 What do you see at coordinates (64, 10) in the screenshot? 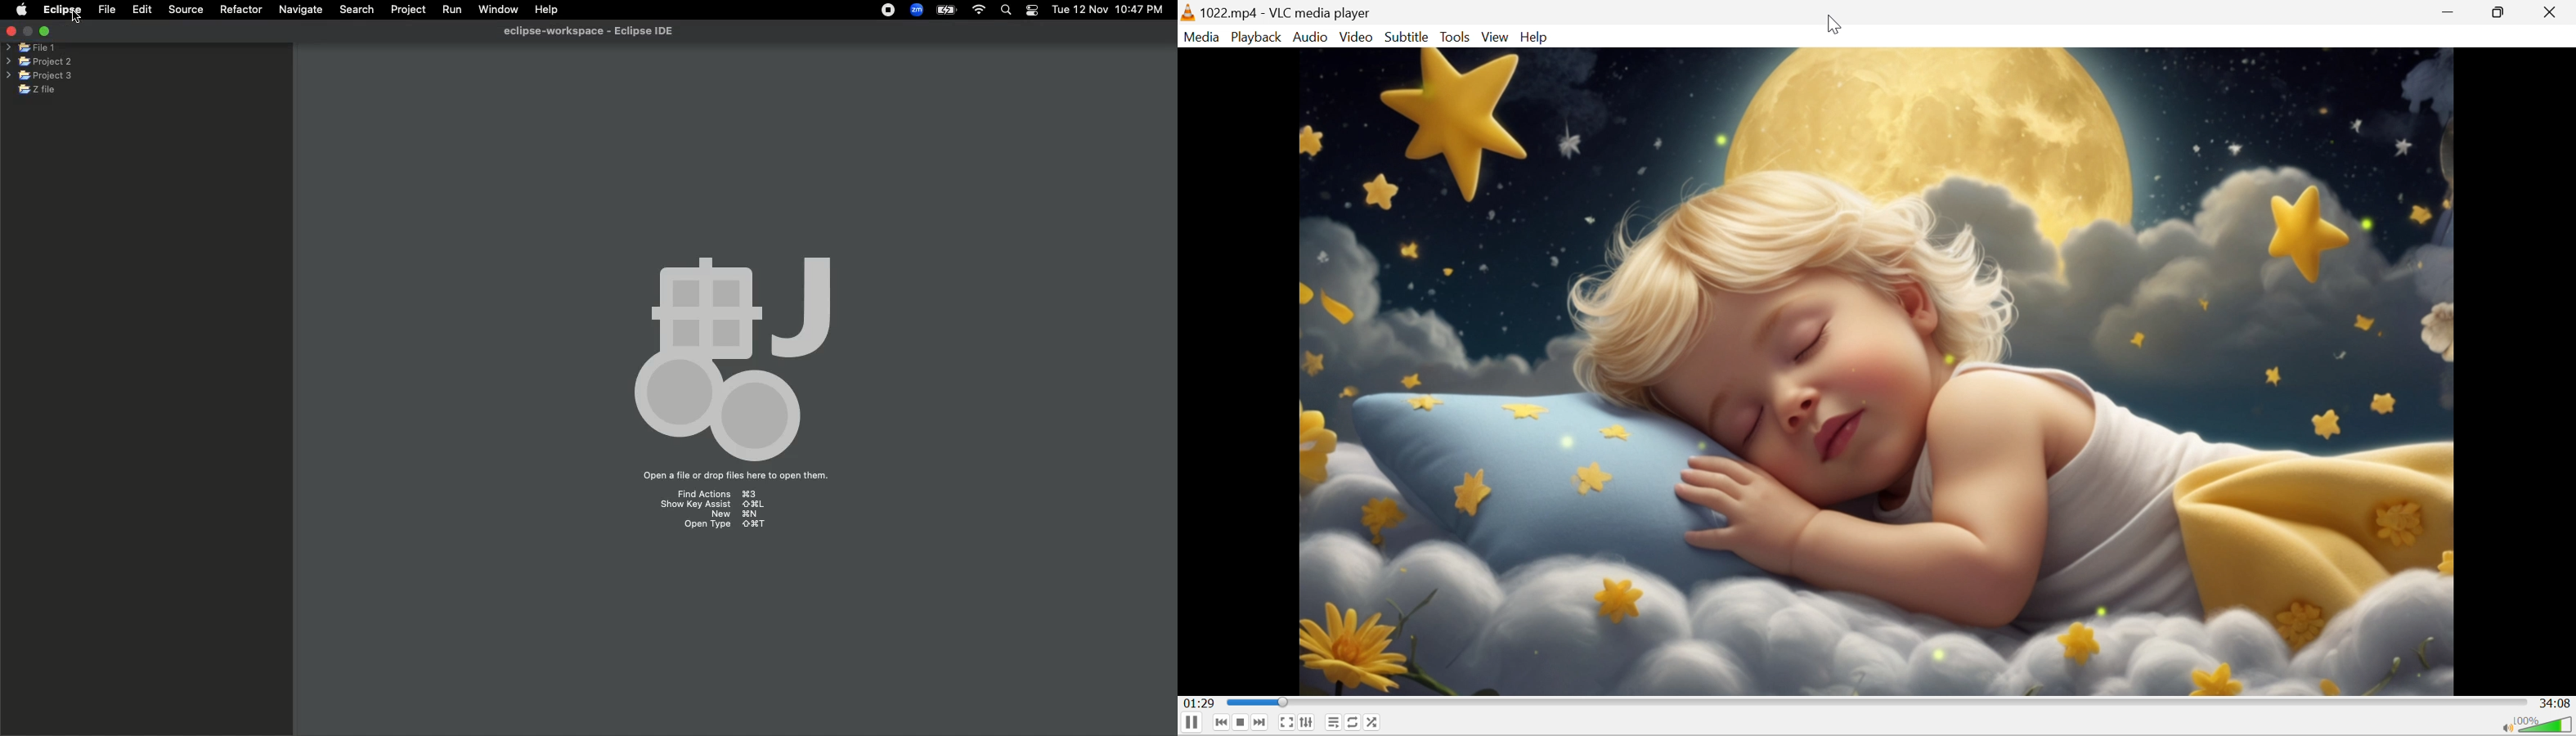
I see `Eclipse` at bounding box center [64, 10].